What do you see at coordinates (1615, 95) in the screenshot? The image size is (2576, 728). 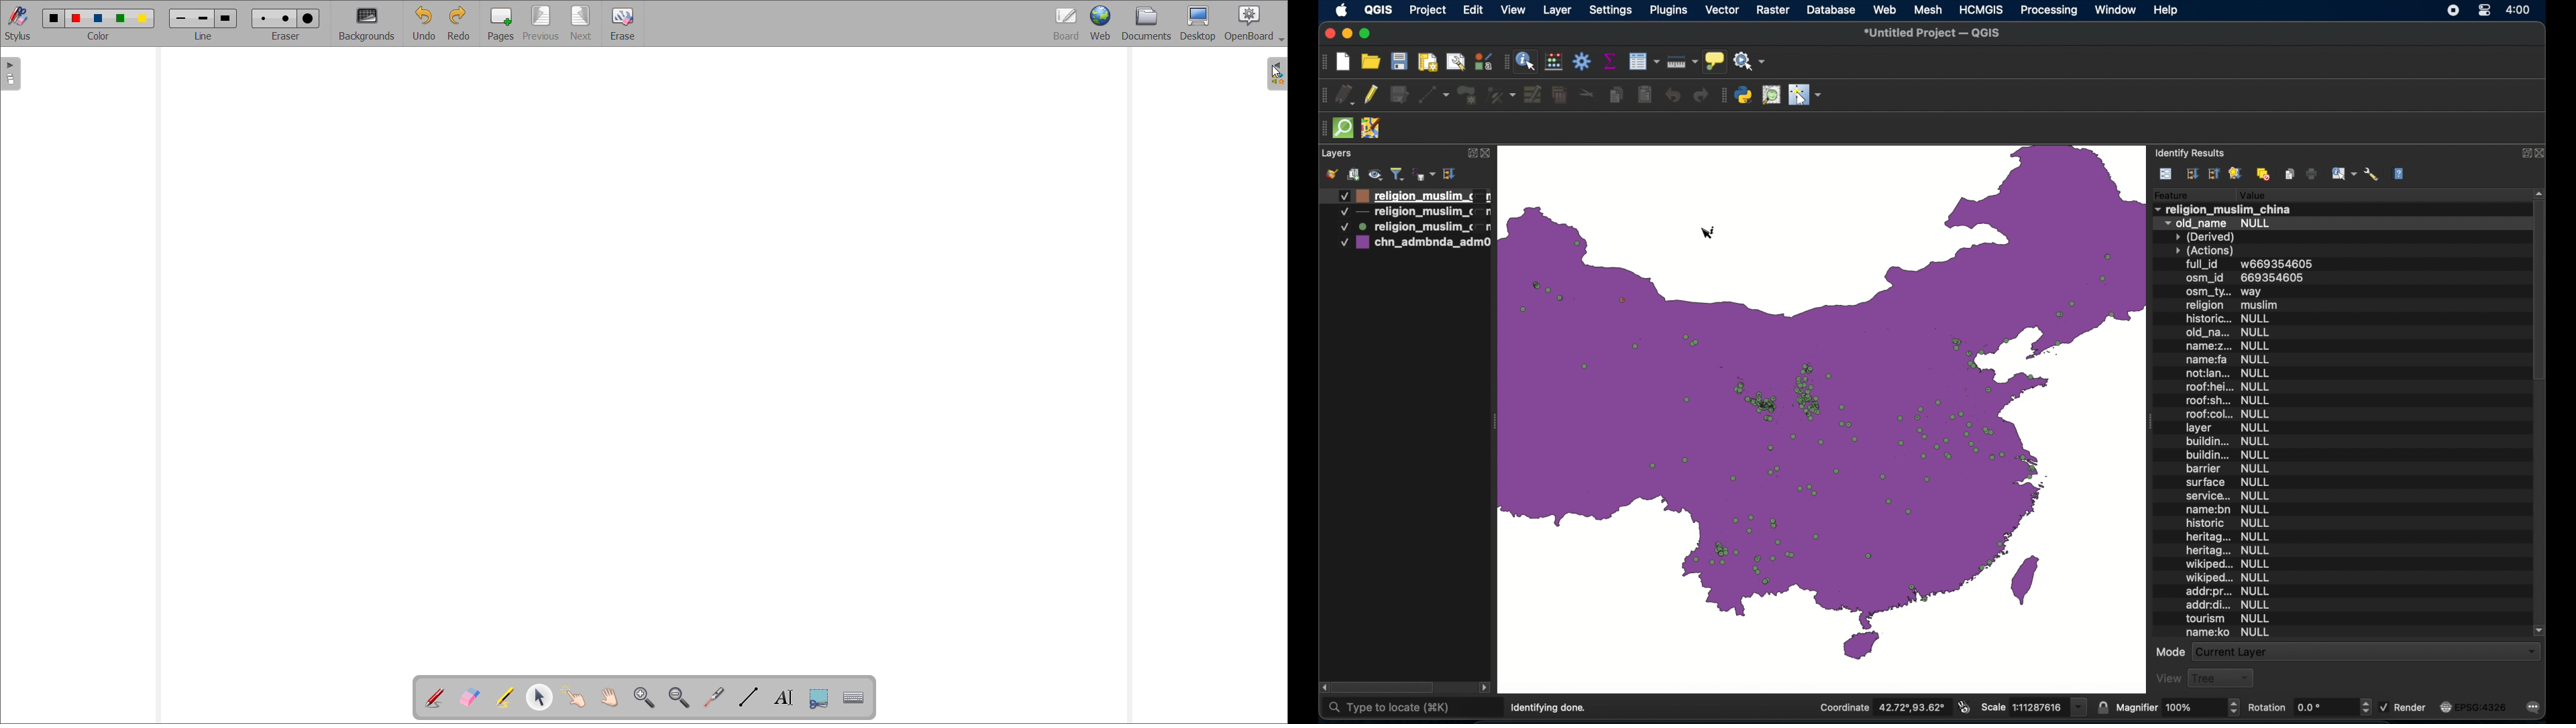 I see `copy features` at bounding box center [1615, 95].